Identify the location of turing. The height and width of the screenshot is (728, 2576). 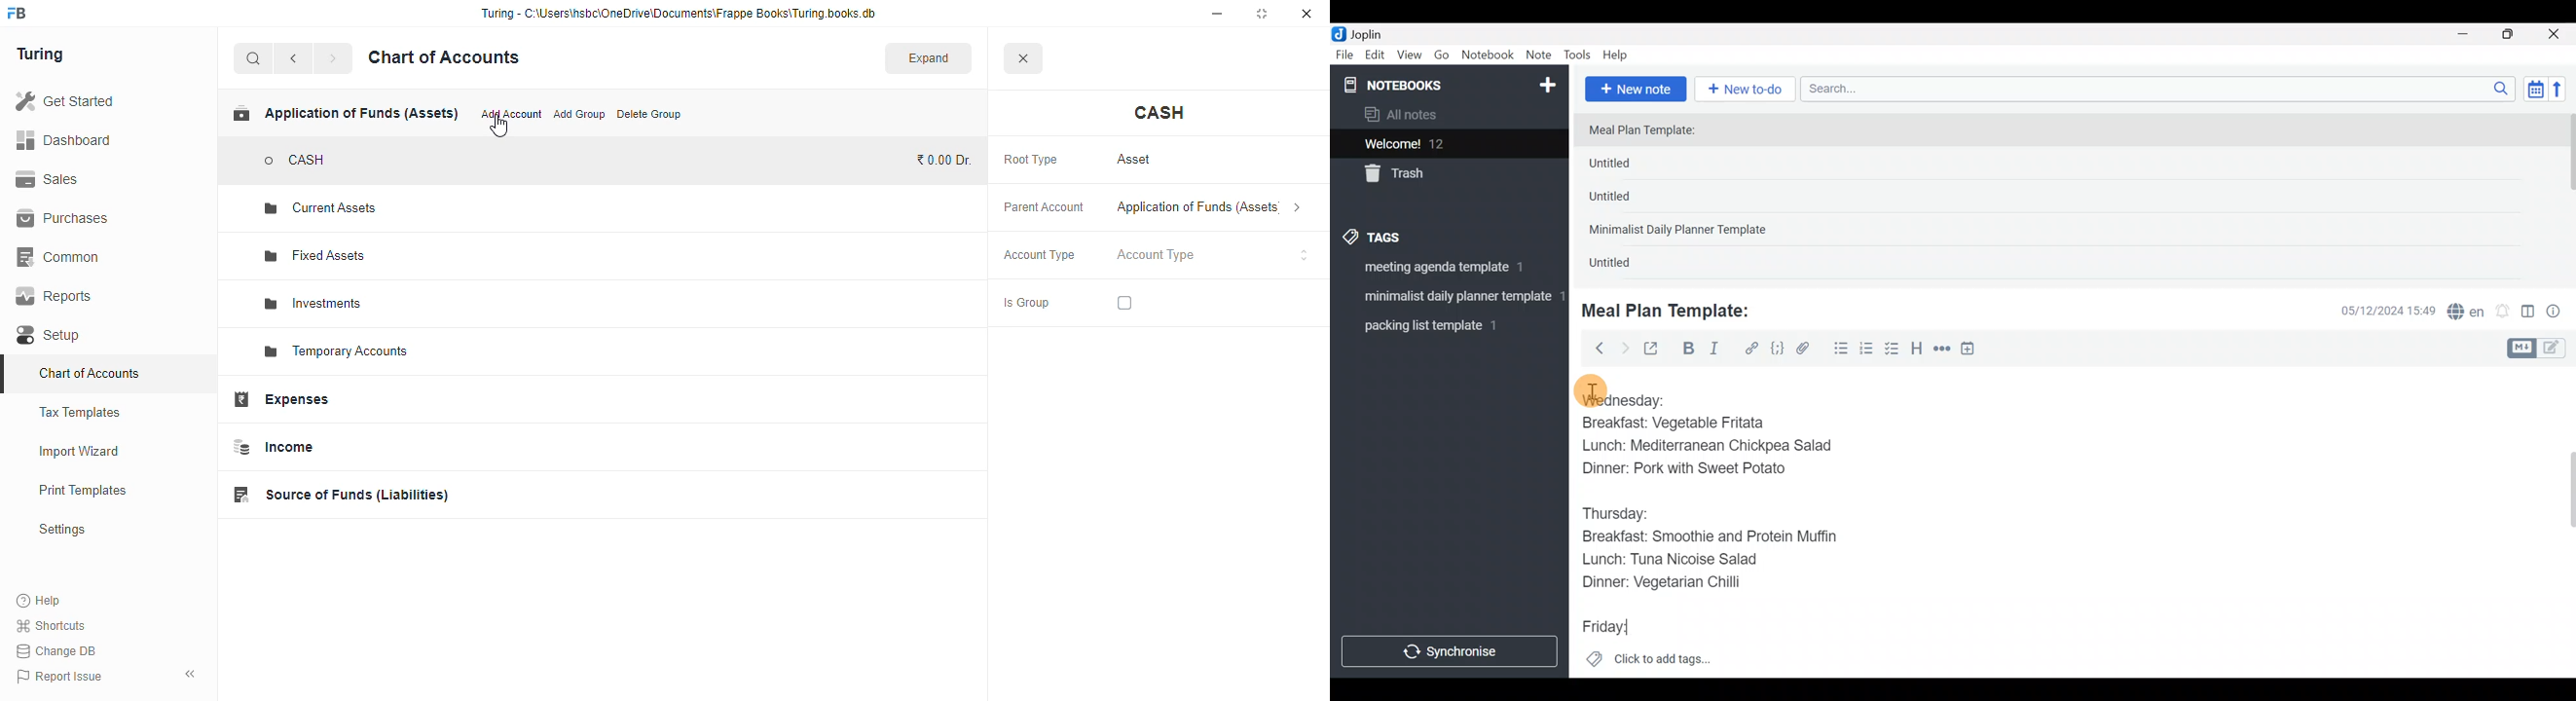
(39, 55).